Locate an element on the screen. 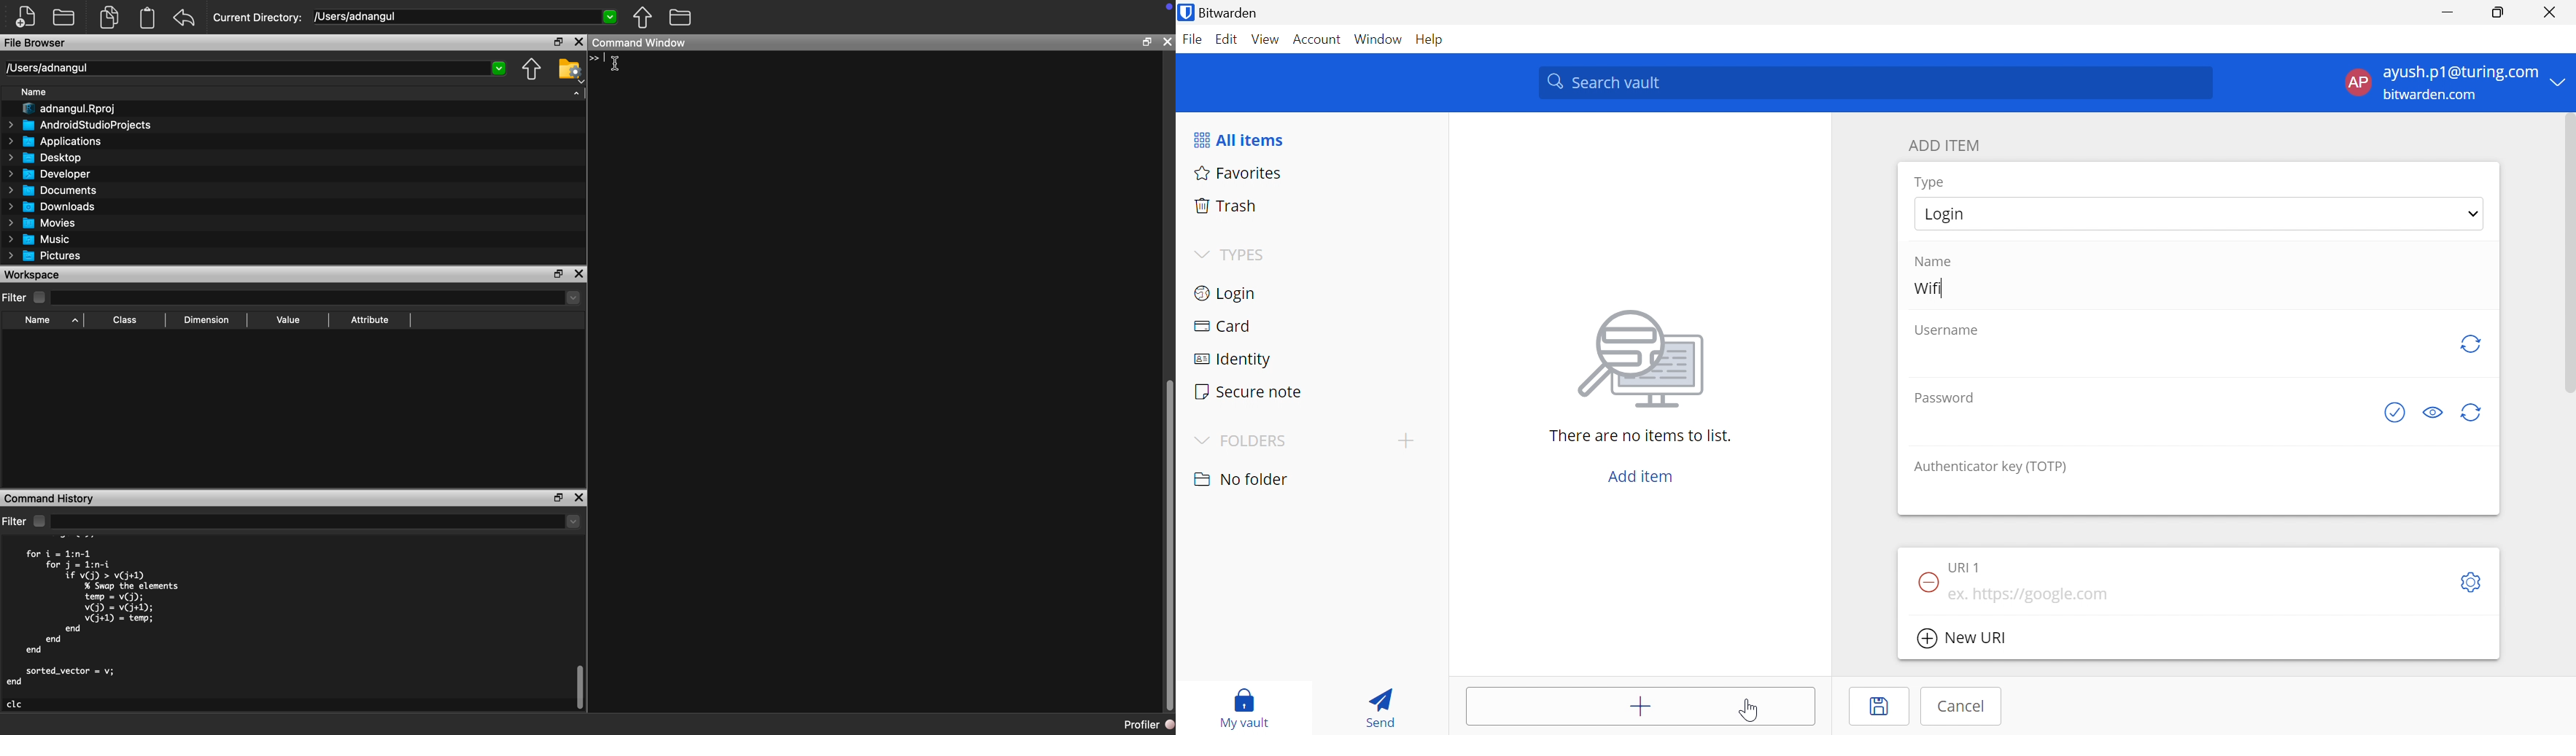 Image resolution: width=2576 pixels, height=756 pixels. Regenerate password is located at coordinates (2472, 413).